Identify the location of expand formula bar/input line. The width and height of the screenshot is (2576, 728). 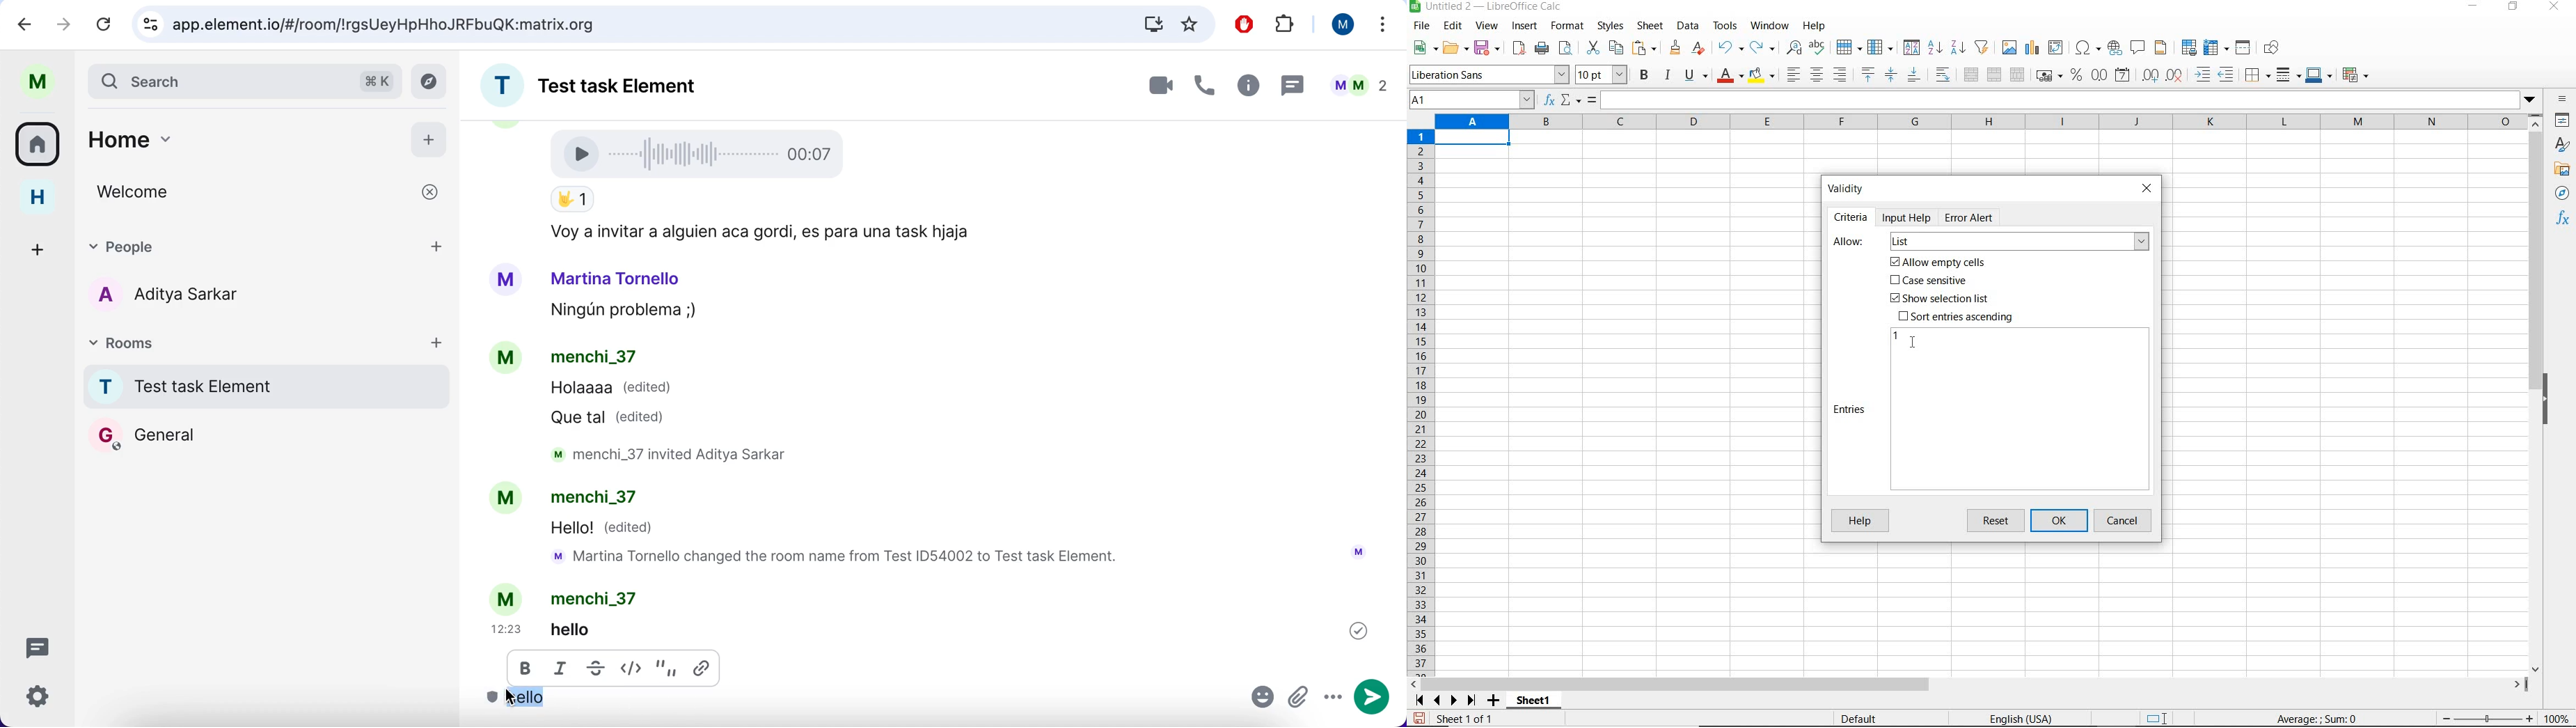
(2057, 101).